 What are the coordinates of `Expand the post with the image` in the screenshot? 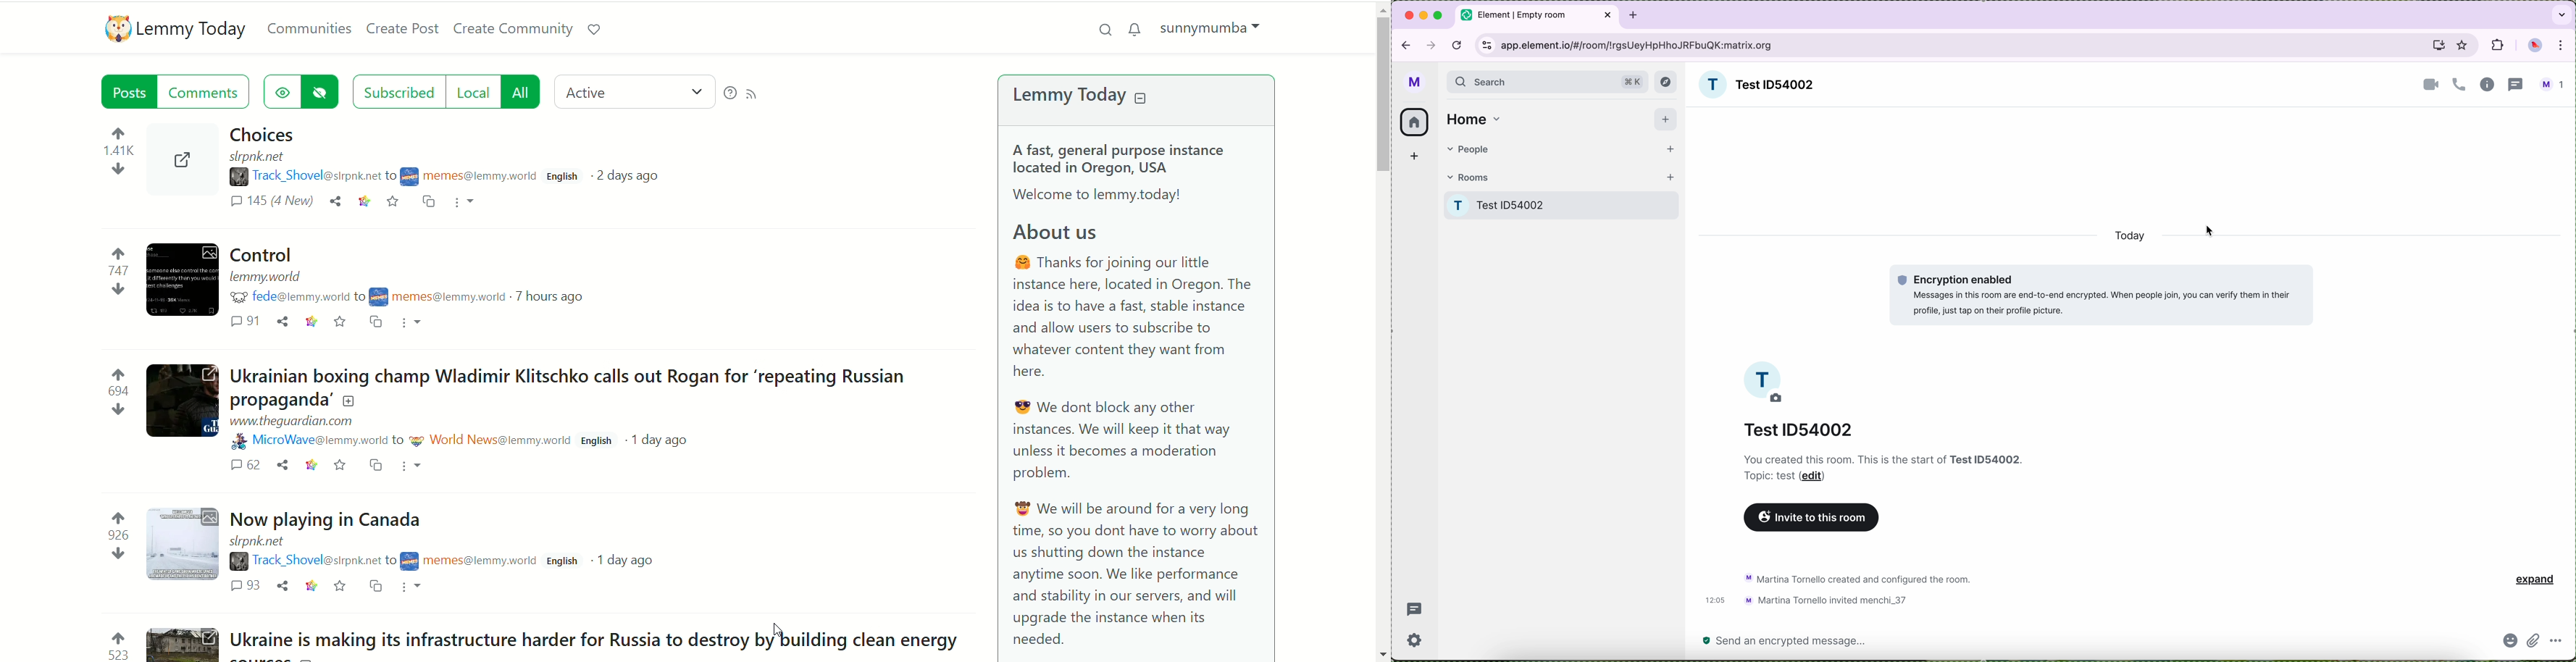 It's located at (184, 545).